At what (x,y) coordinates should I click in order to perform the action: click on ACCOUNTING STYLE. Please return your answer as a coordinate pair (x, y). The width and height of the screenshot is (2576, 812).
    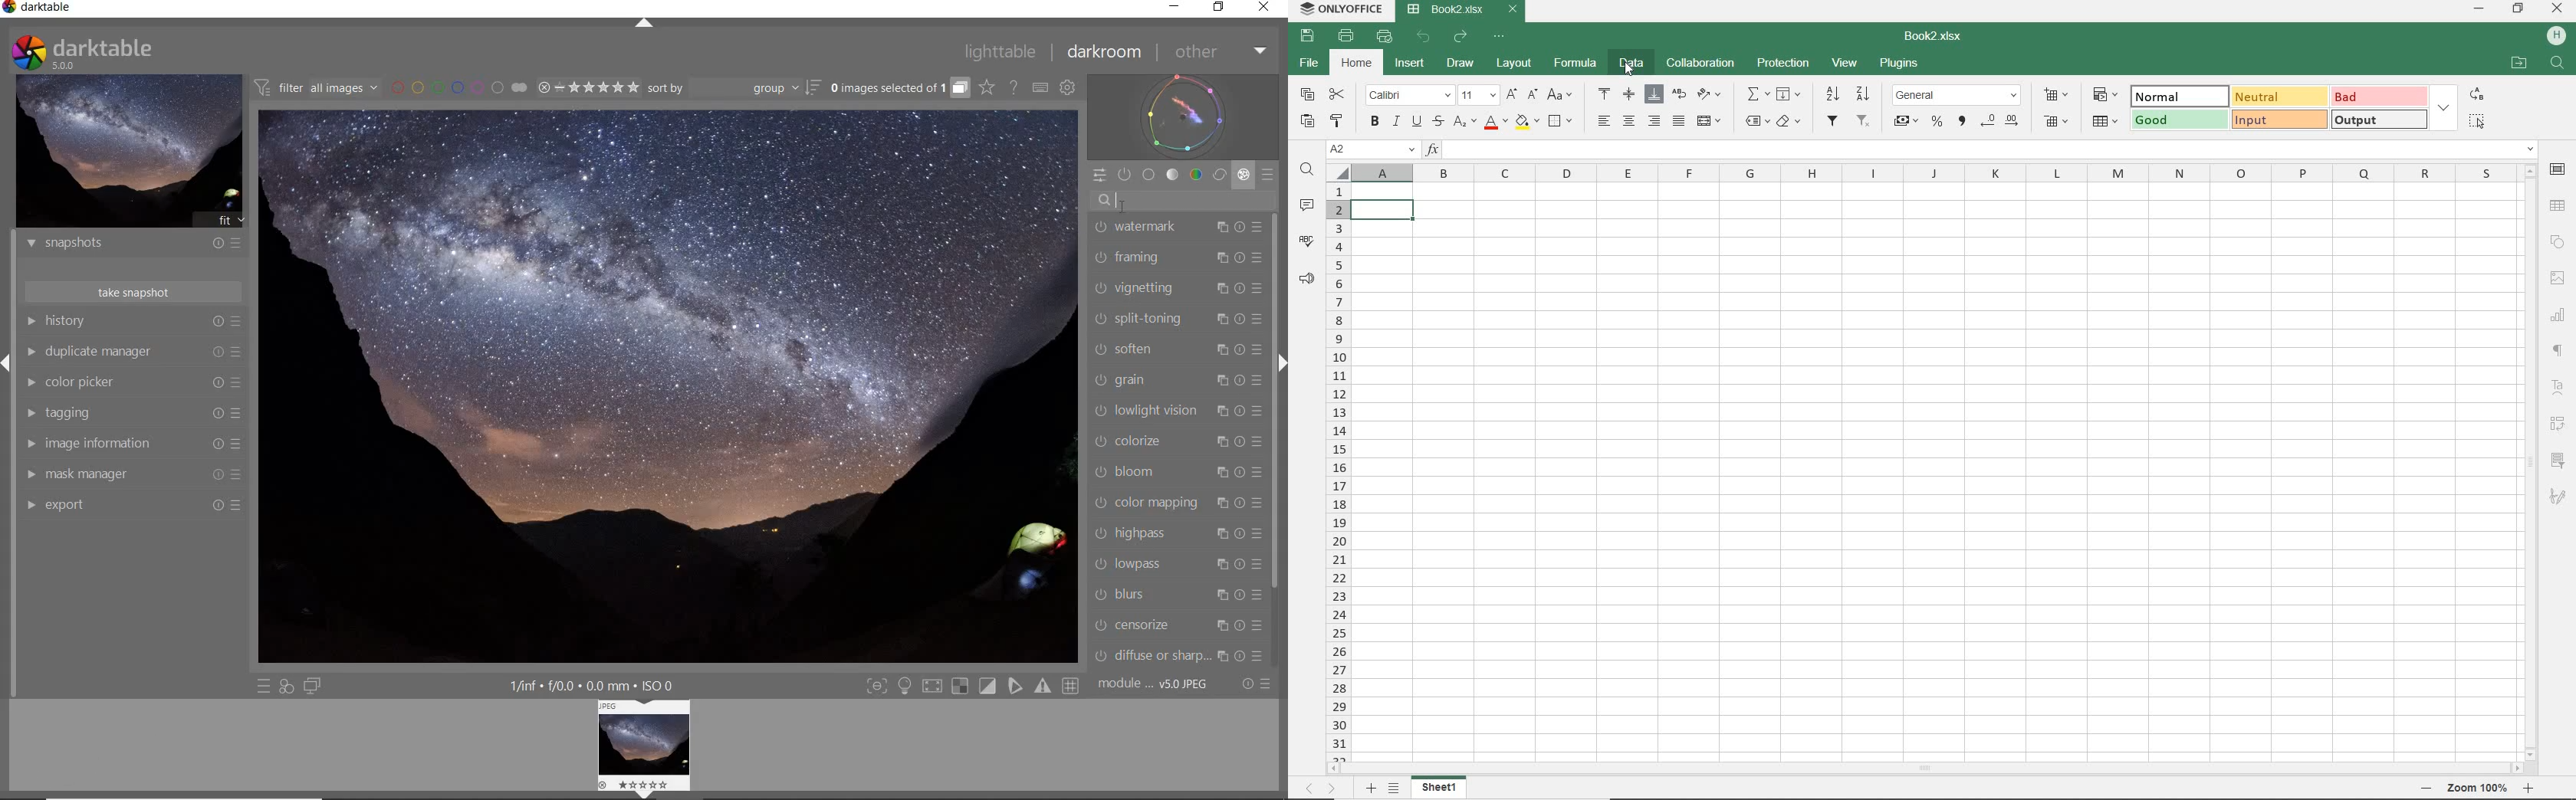
    Looking at the image, I should click on (1907, 123).